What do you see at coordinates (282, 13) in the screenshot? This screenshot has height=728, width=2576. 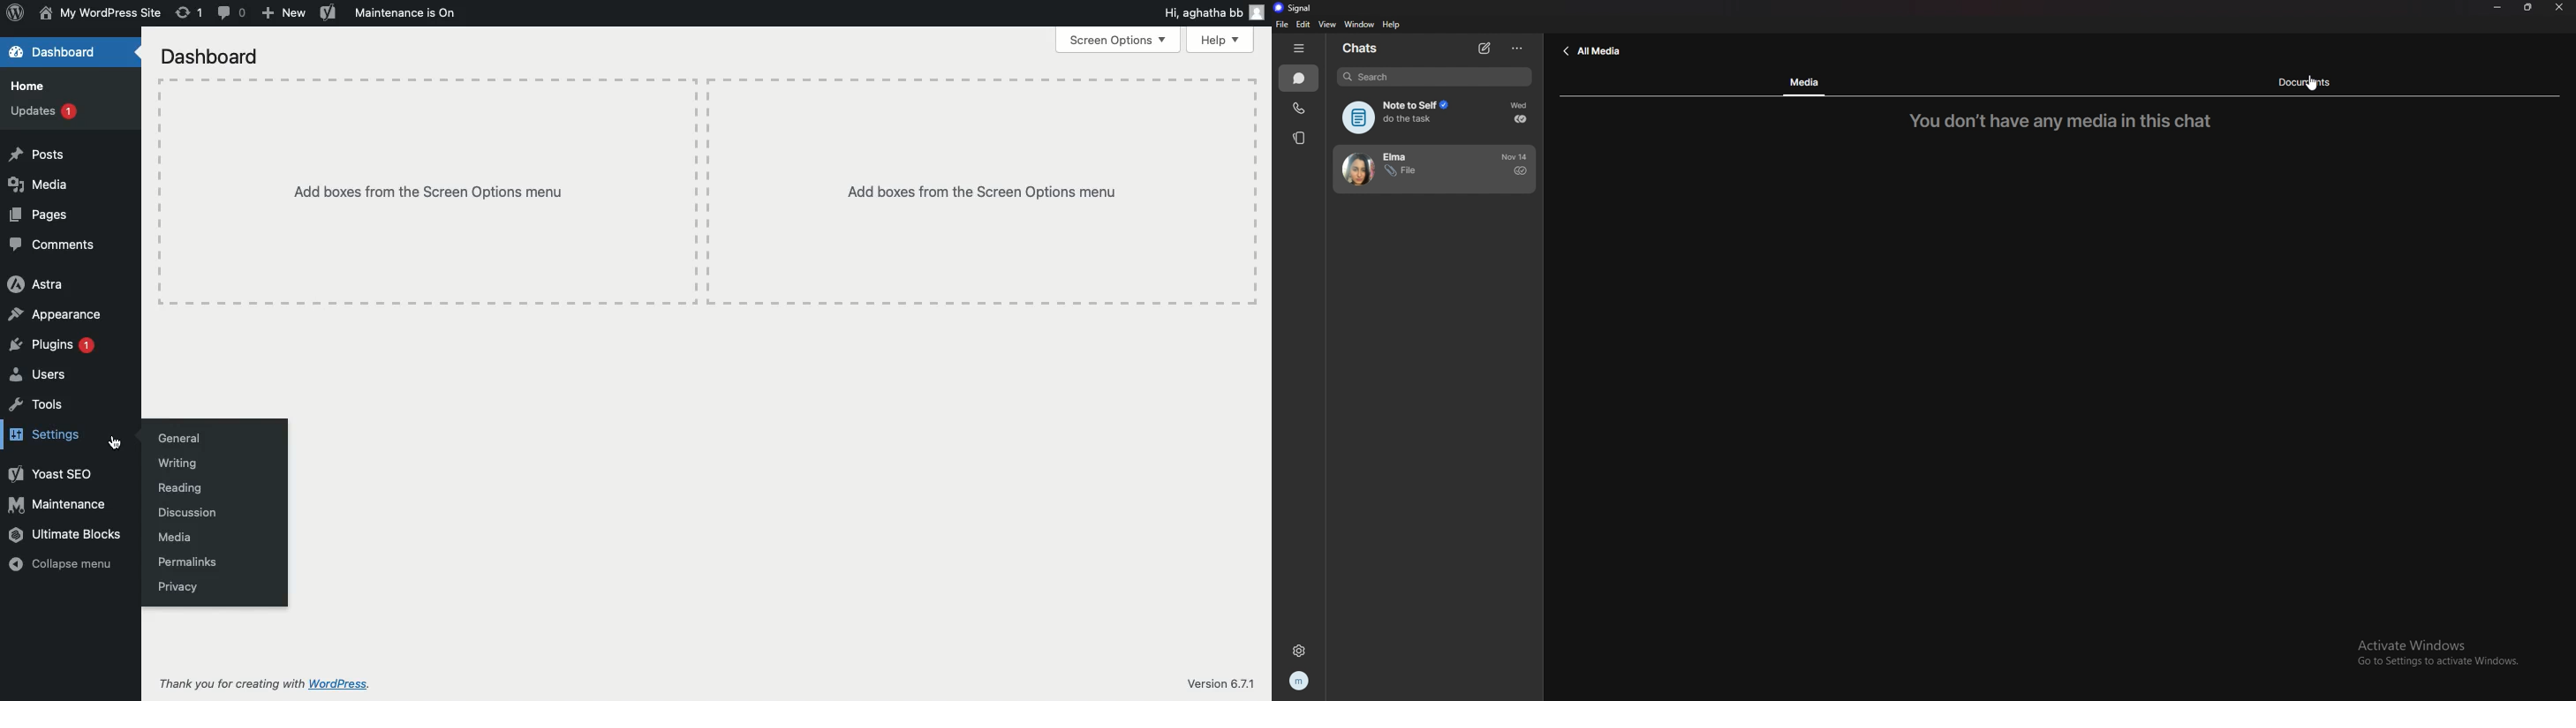 I see `New` at bounding box center [282, 13].